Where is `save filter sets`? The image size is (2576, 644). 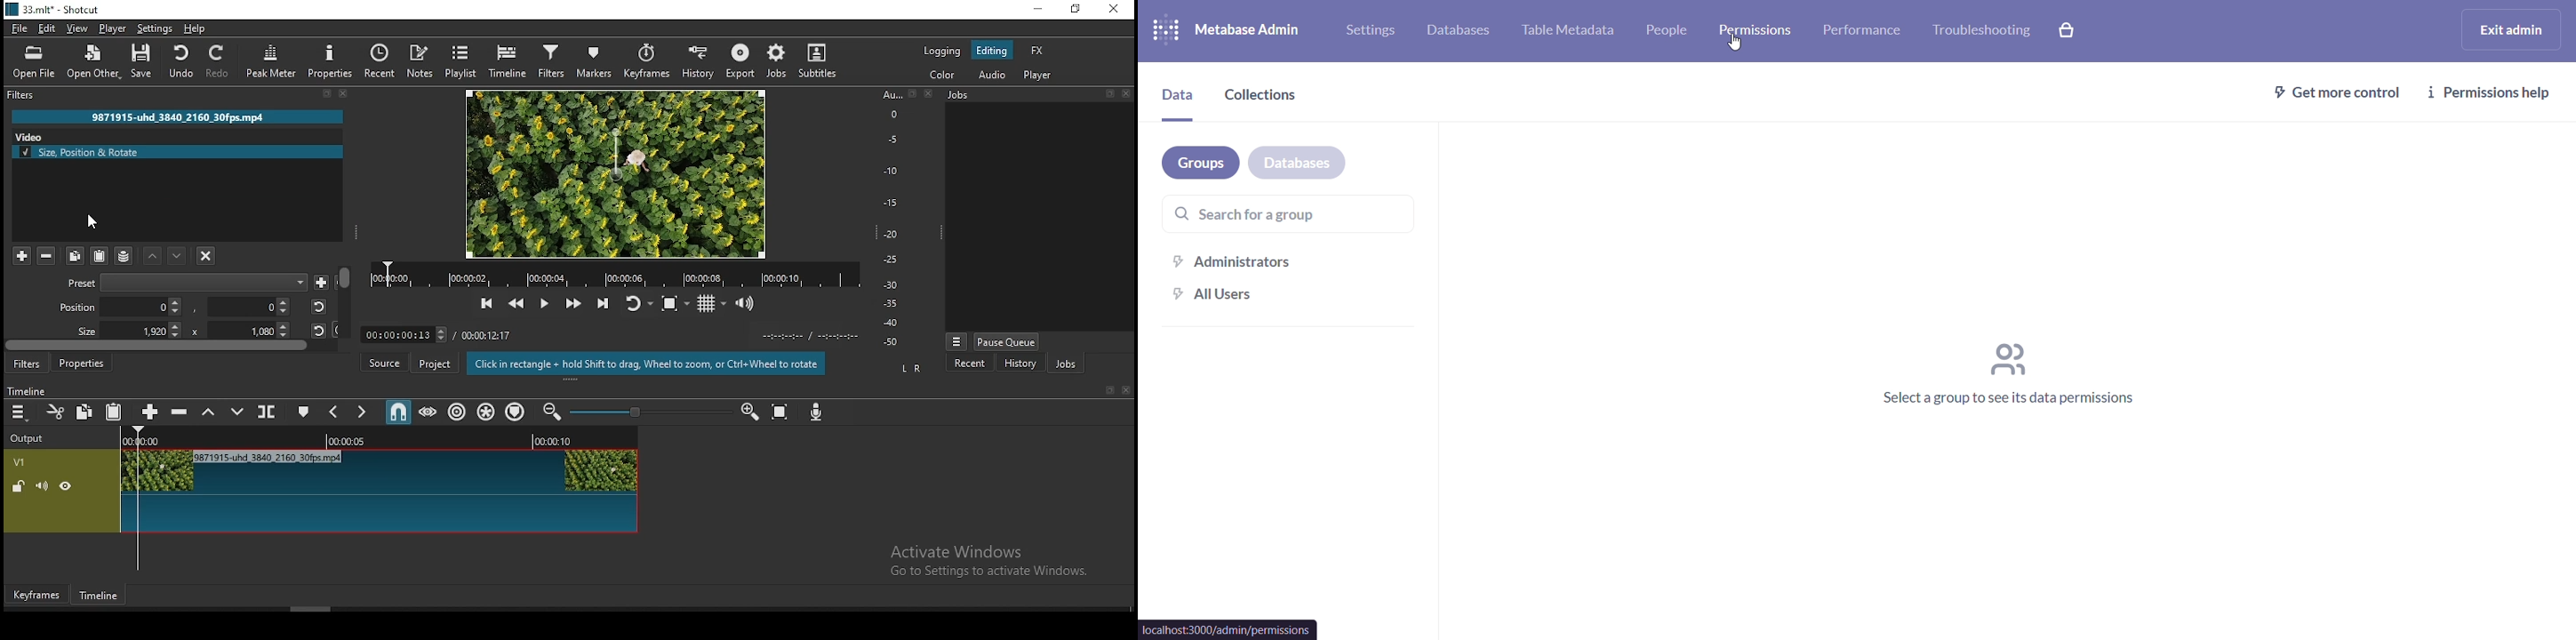 save filter sets is located at coordinates (124, 256).